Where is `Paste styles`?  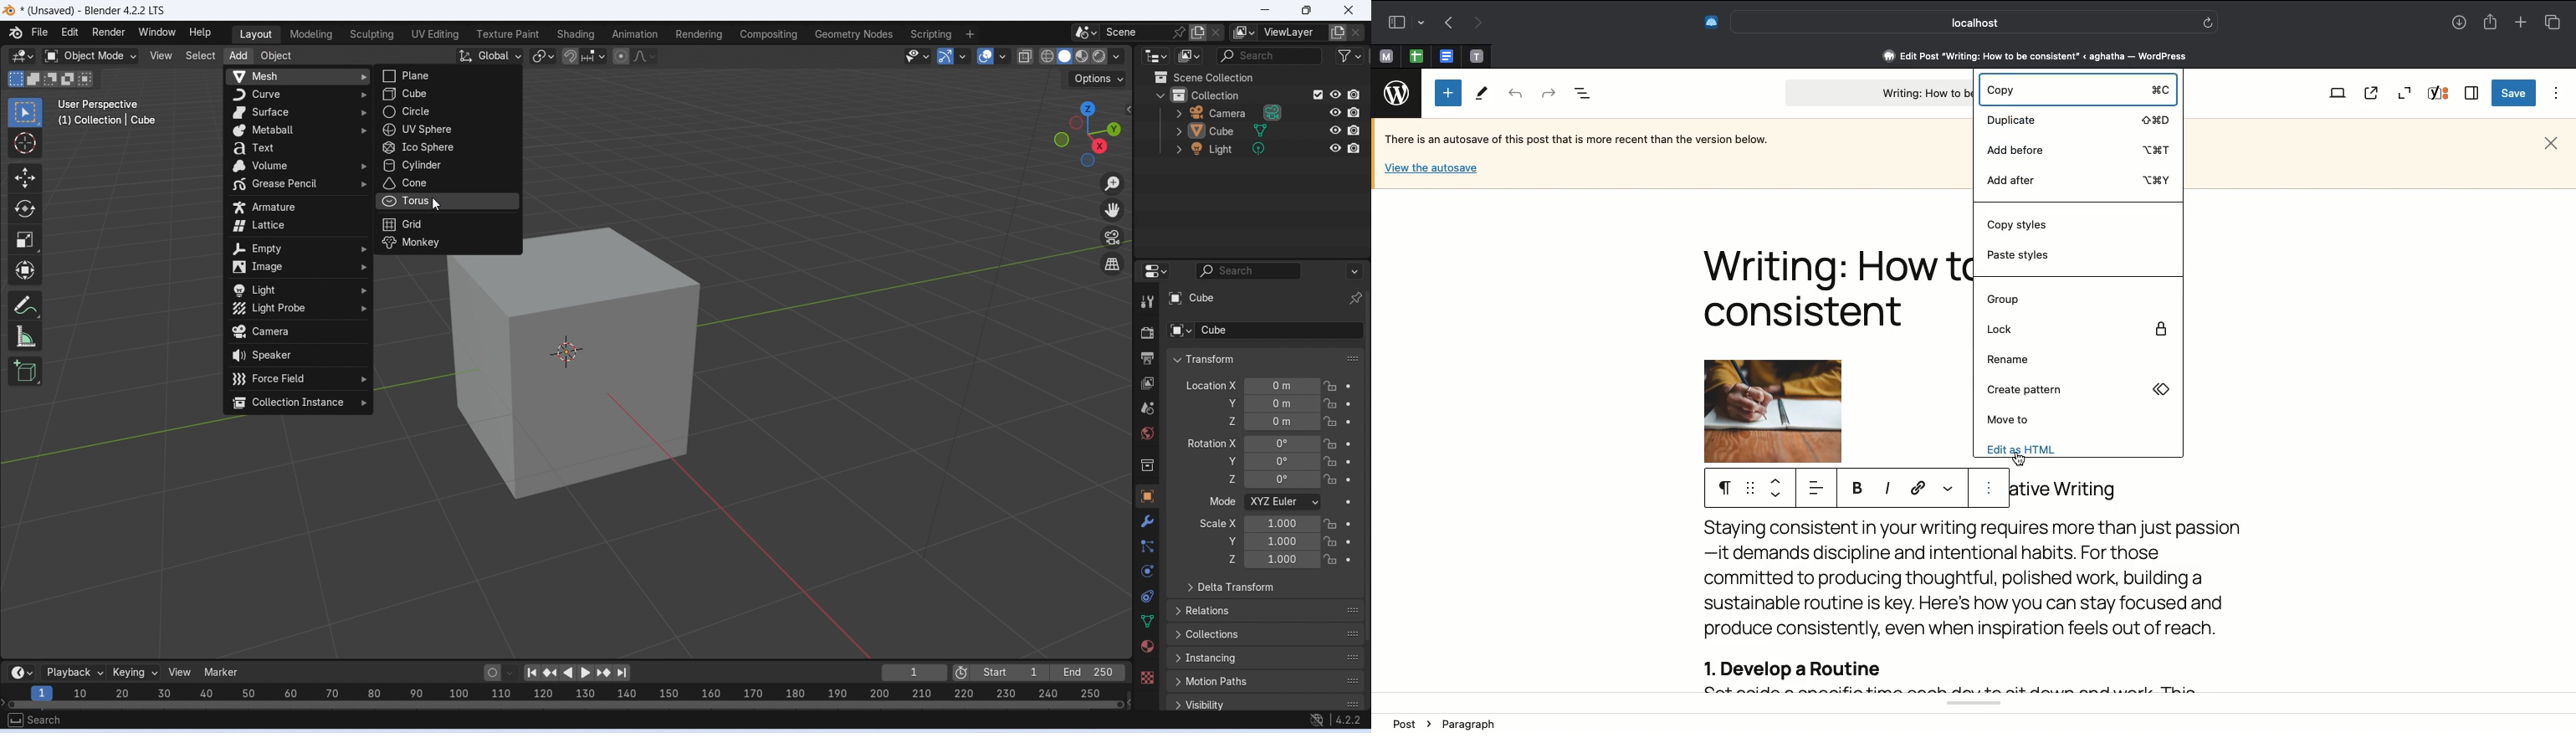
Paste styles is located at coordinates (2024, 257).